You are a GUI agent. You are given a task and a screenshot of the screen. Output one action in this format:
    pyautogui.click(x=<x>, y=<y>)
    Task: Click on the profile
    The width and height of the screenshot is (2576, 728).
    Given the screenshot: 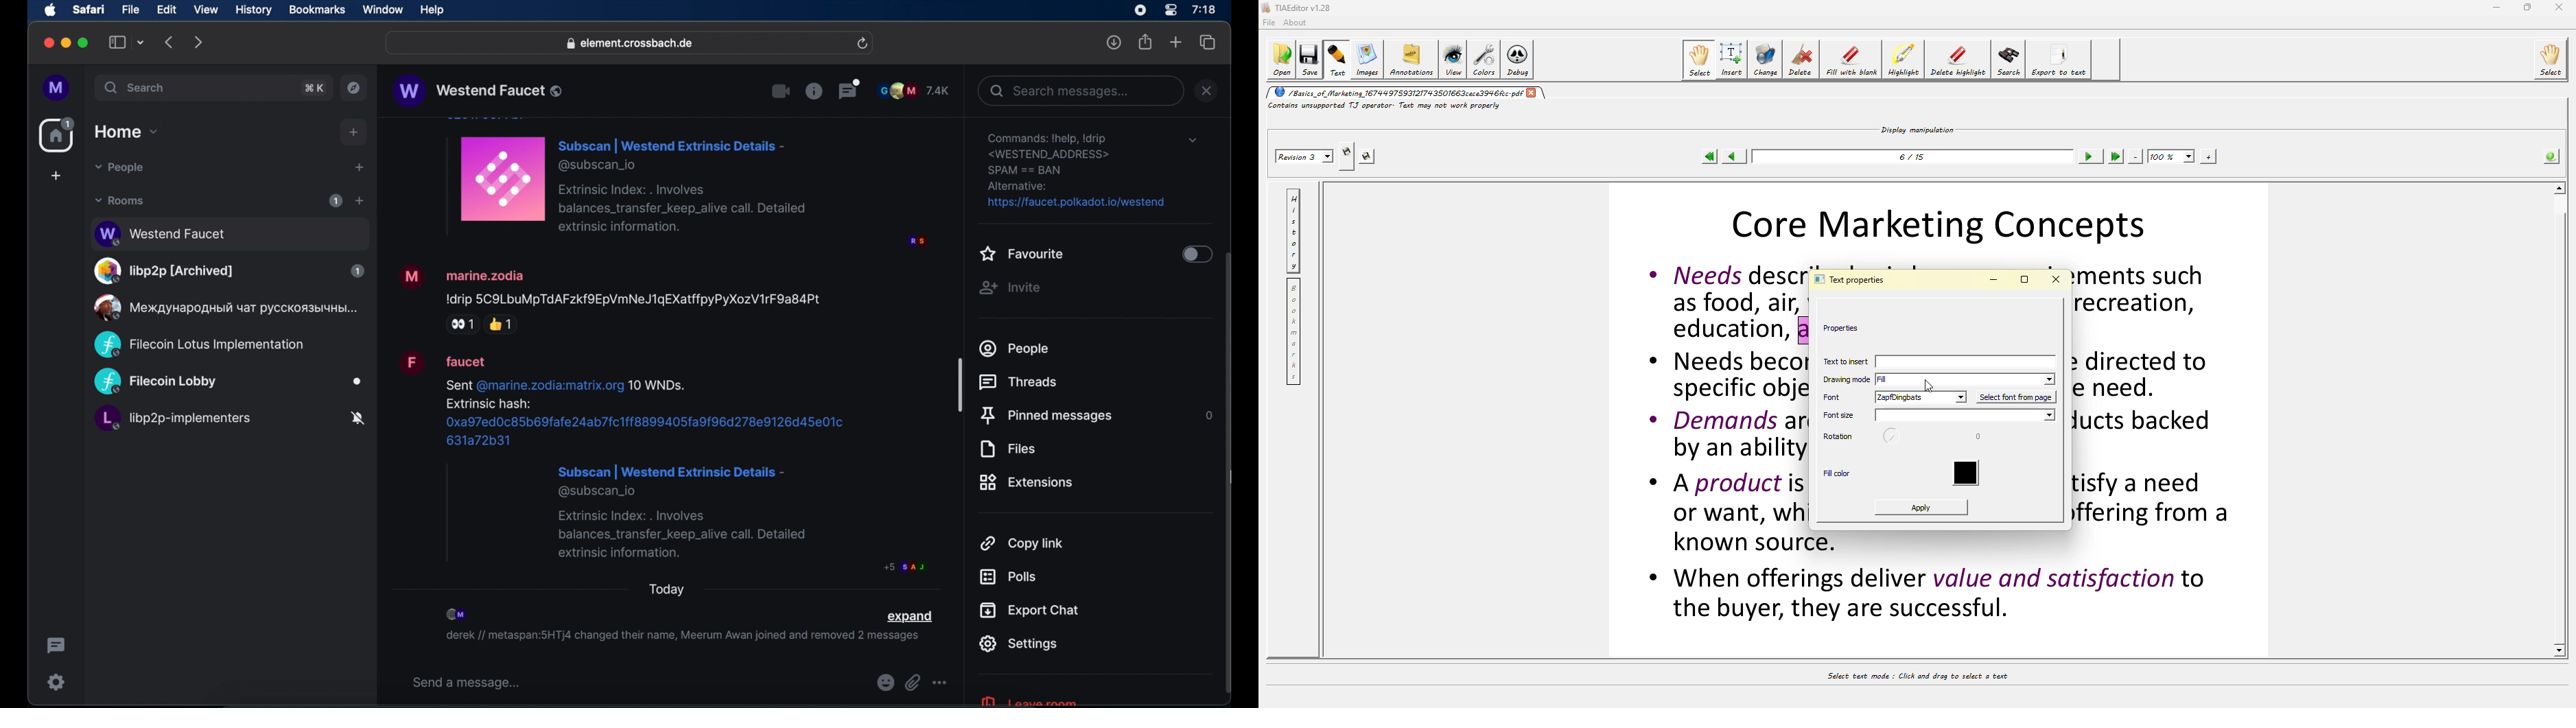 What is the action you would take?
    pyautogui.click(x=57, y=88)
    